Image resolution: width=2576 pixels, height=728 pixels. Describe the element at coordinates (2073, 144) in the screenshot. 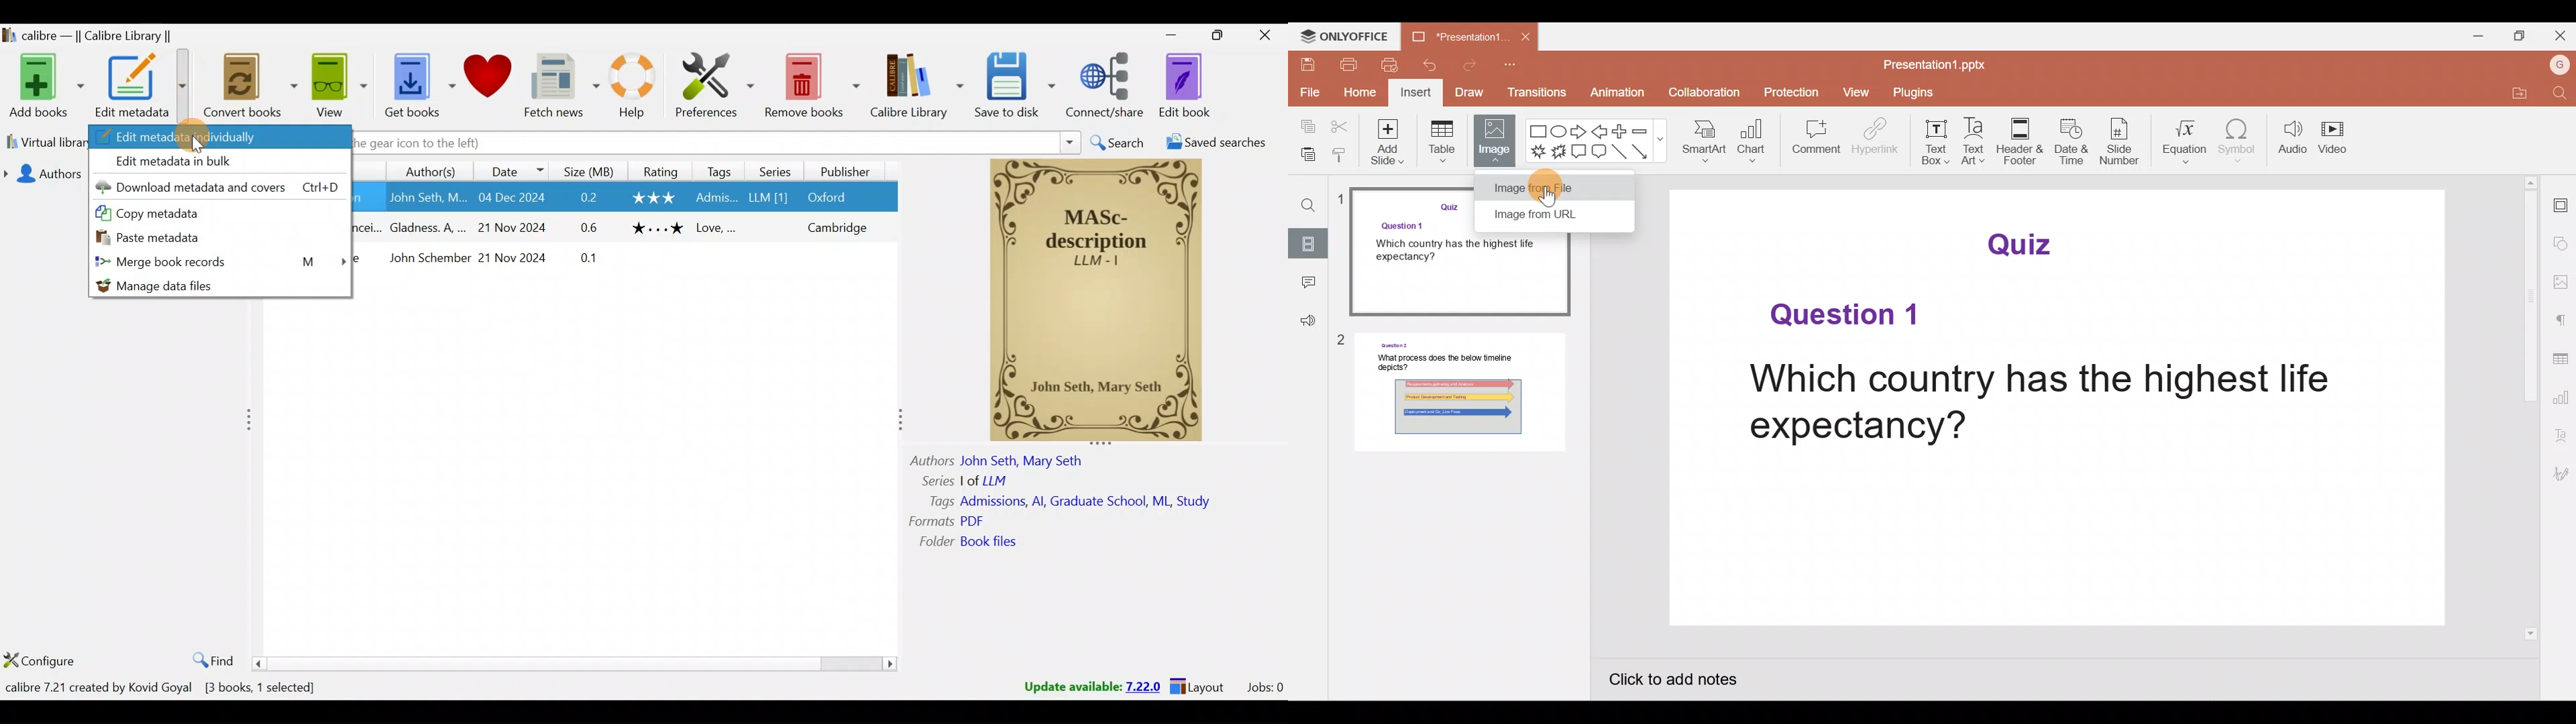

I see `Date & time` at that location.